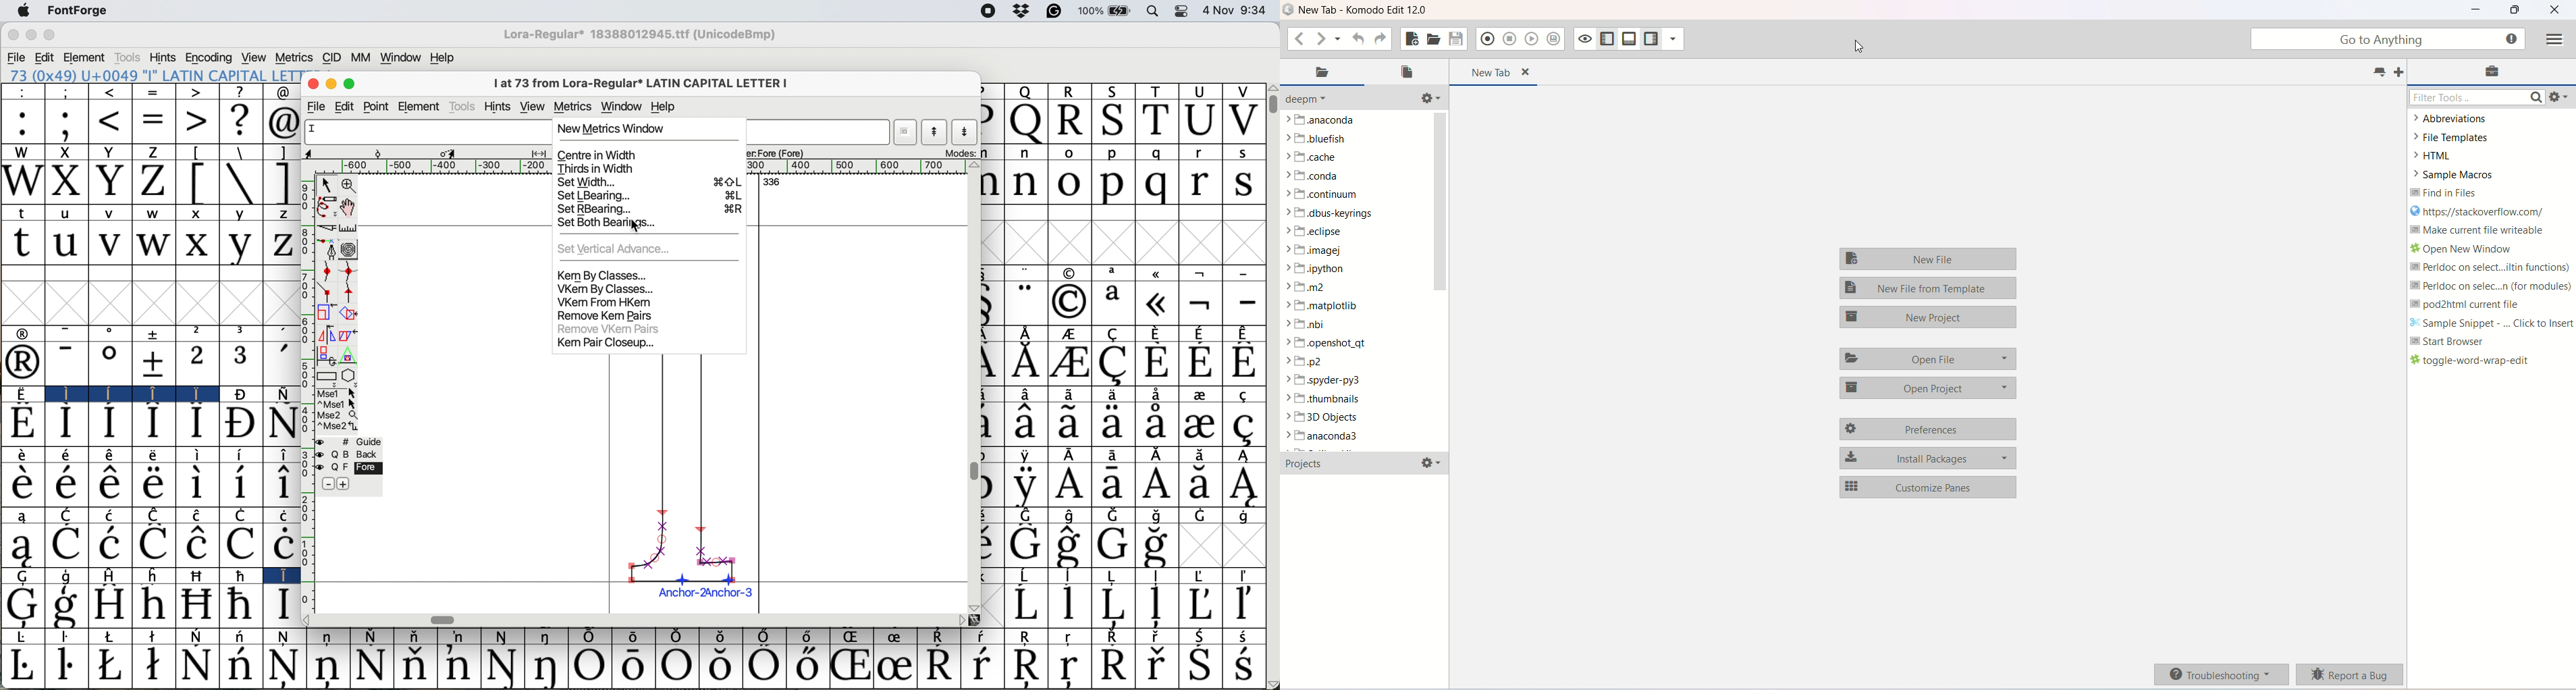 The height and width of the screenshot is (700, 2576). Describe the element at coordinates (607, 275) in the screenshot. I see `kem by classes` at that location.